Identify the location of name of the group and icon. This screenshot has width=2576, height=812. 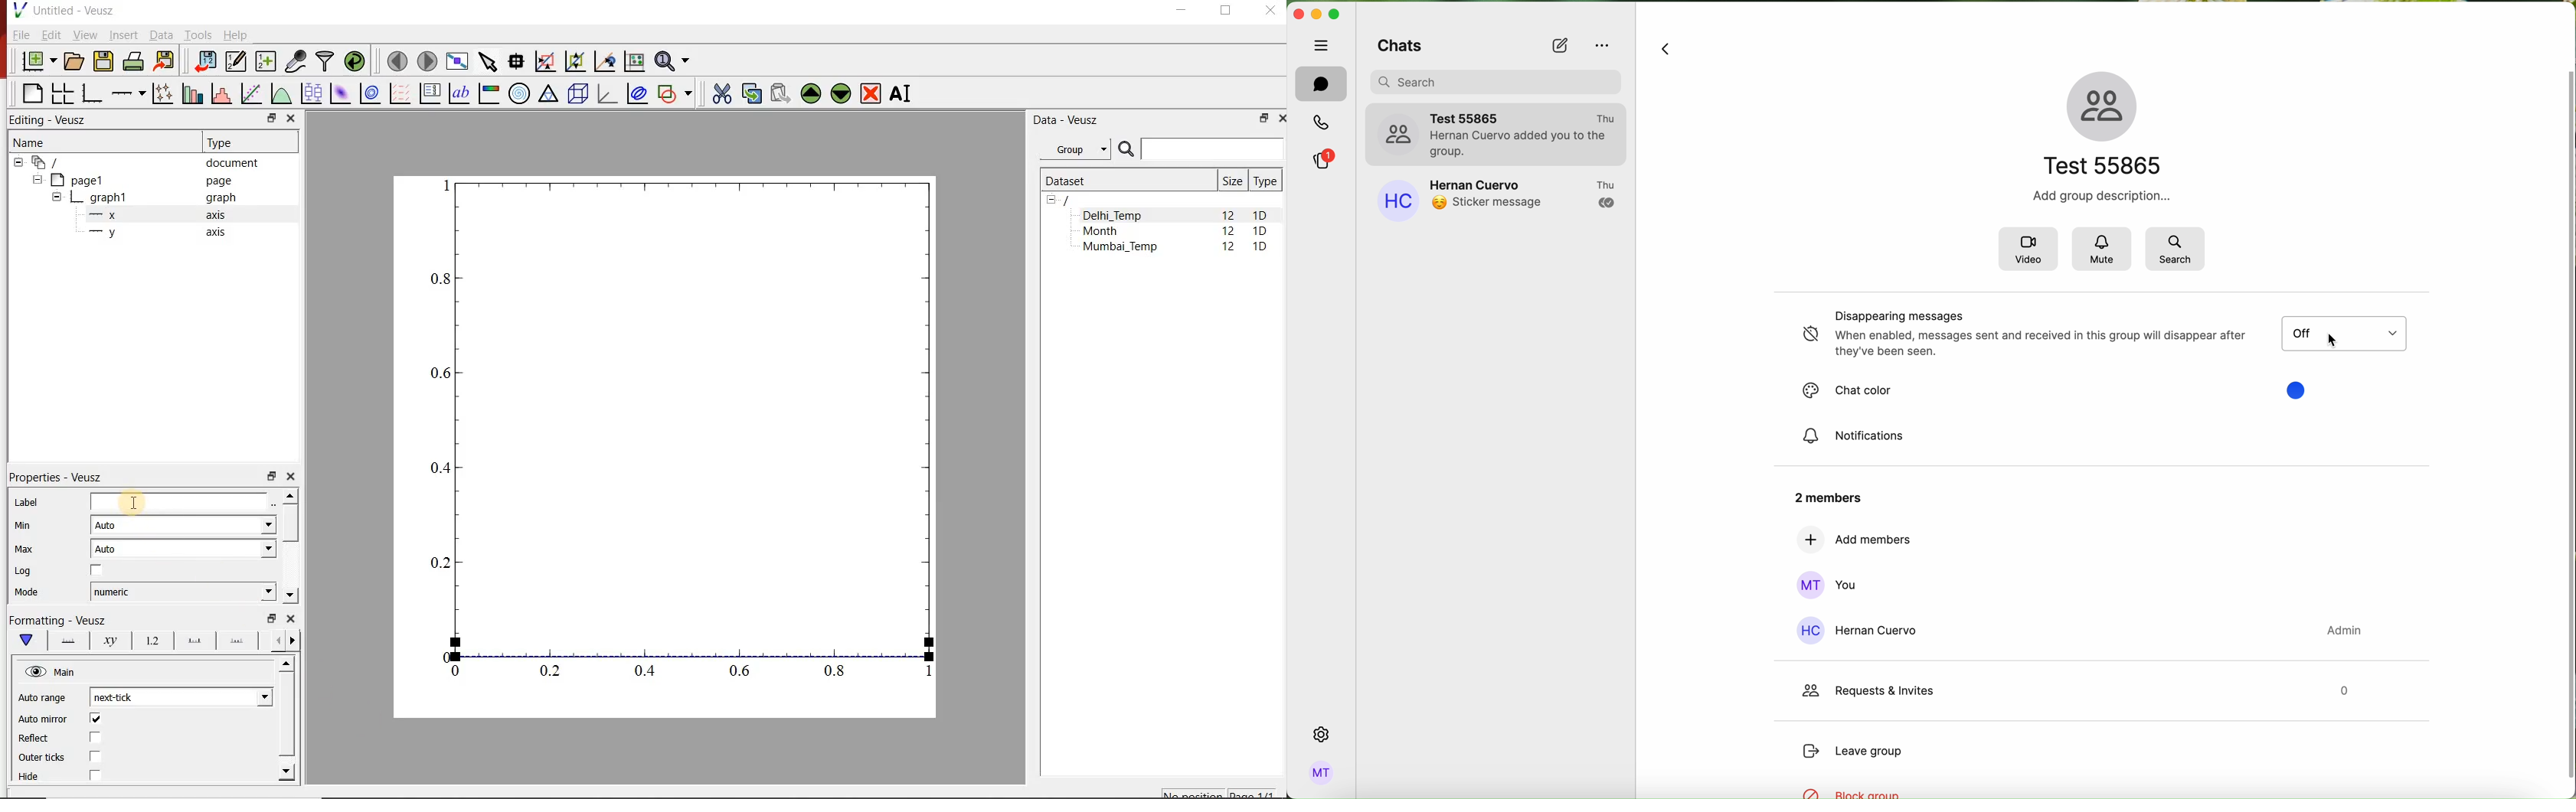
(2101, 123).